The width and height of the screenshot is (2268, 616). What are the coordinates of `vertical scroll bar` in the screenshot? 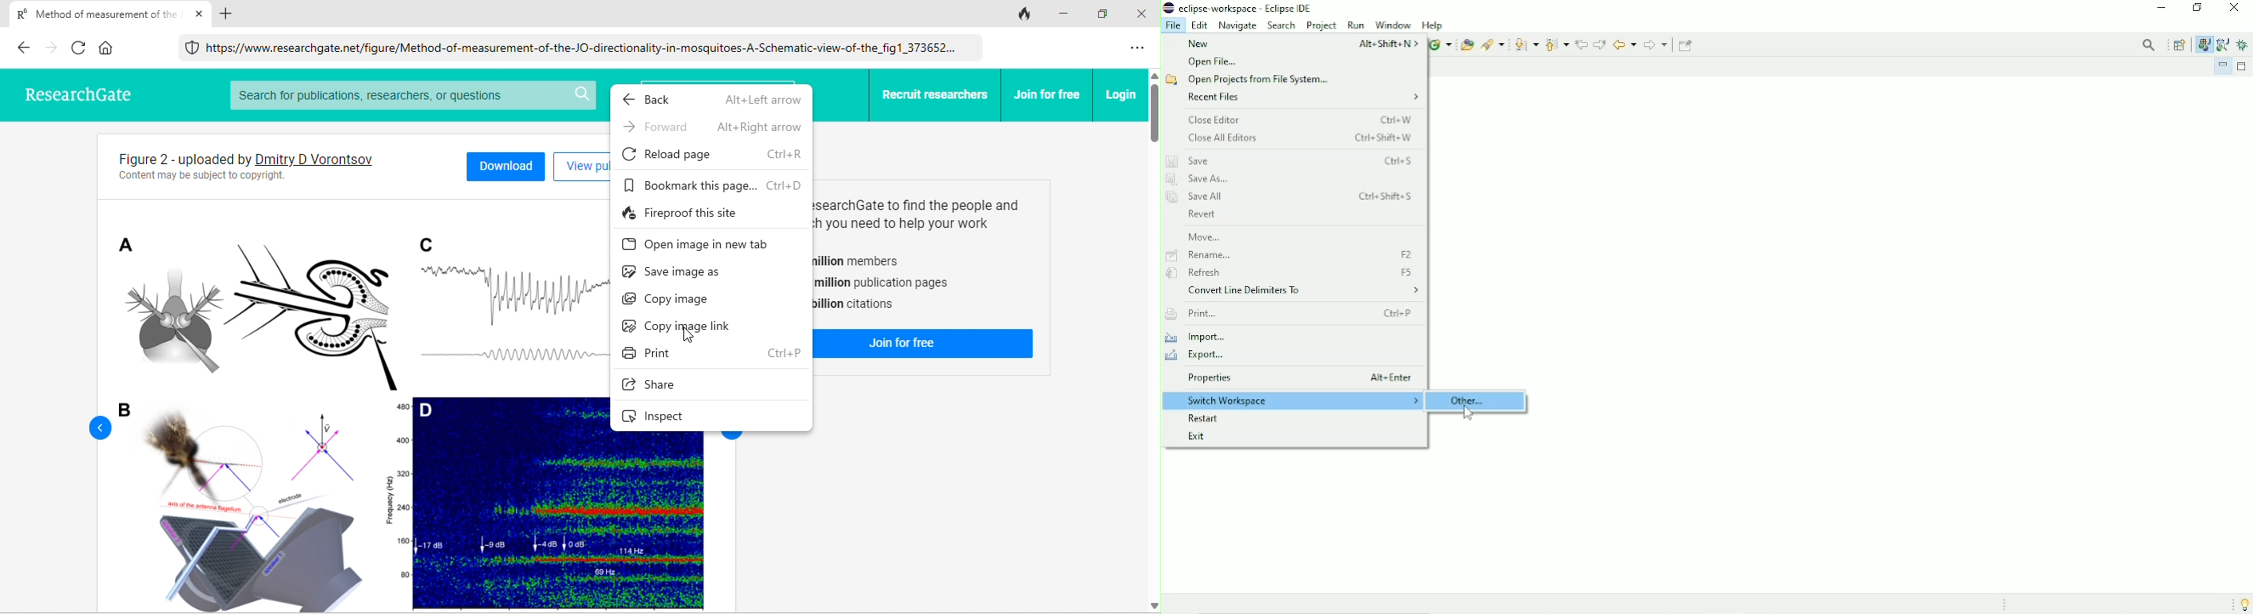 It's located at (1154, 341).